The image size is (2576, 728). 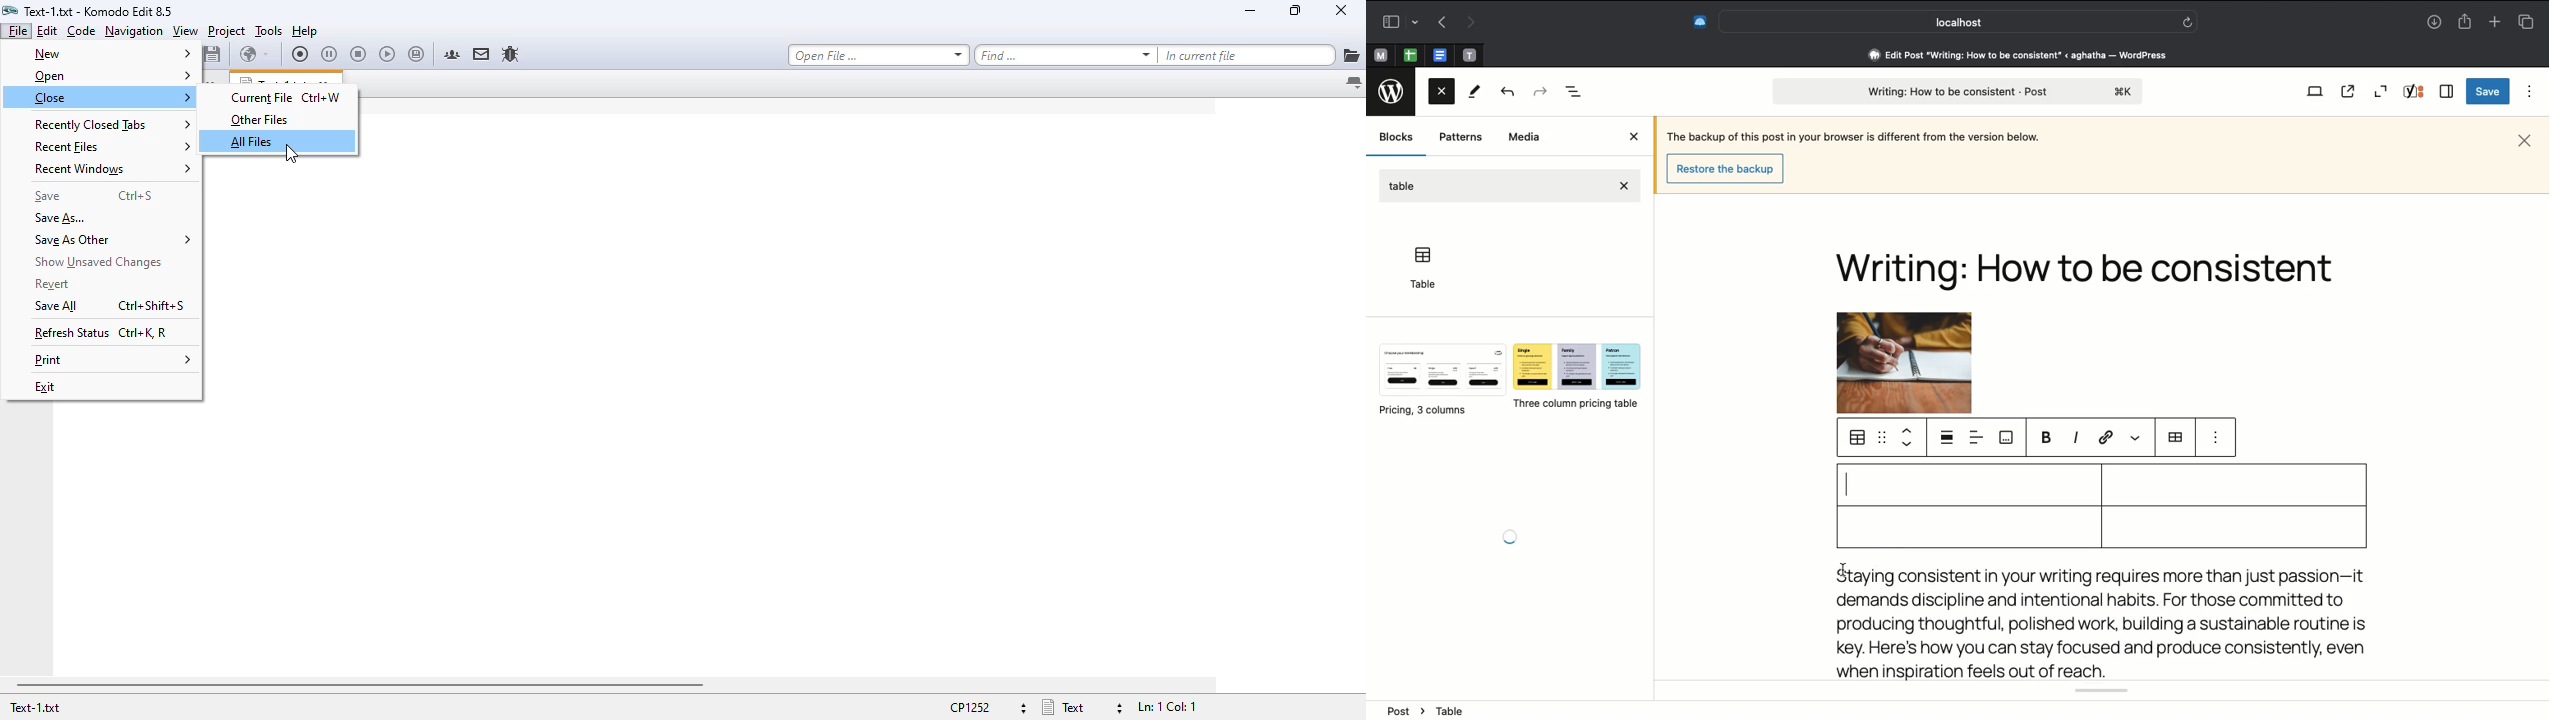 What do you see at coordinates (1463, 712) in the screenshot?
I see `heading` at bounding box center [1463, 712].